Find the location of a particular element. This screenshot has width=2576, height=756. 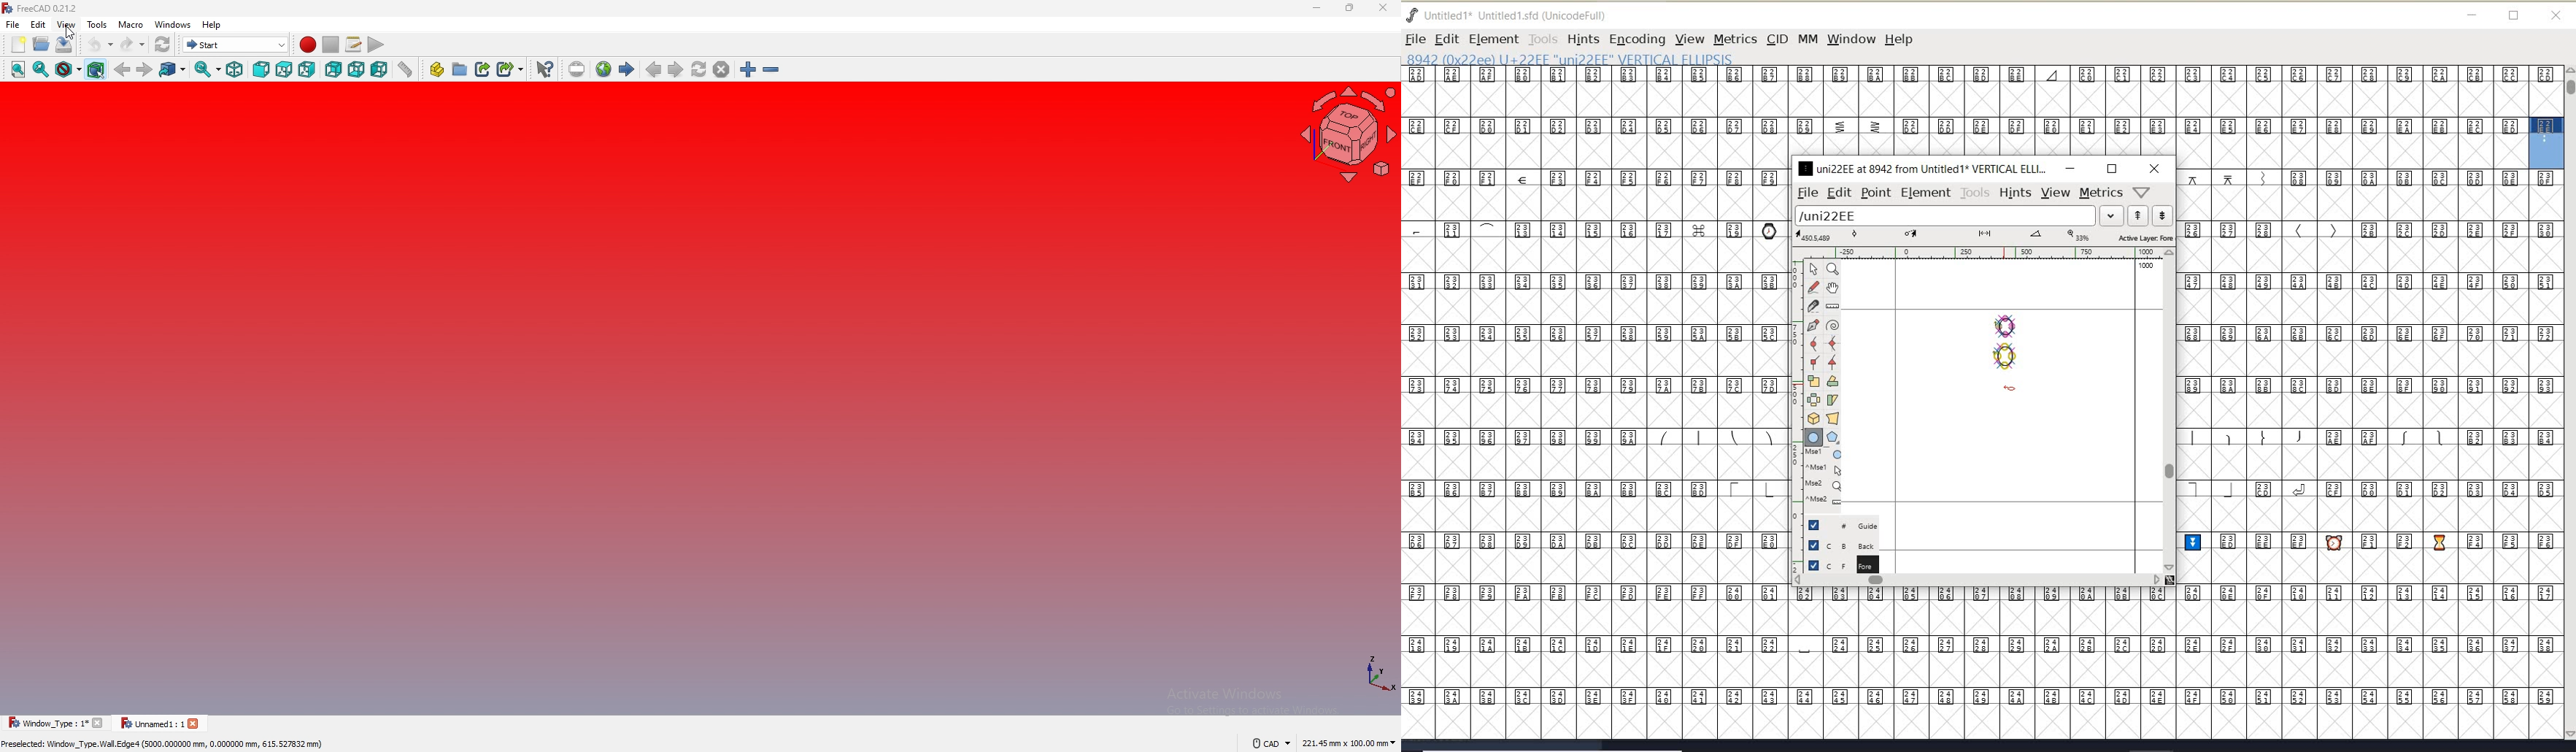

foreground is located at coordinates (1842, 564).